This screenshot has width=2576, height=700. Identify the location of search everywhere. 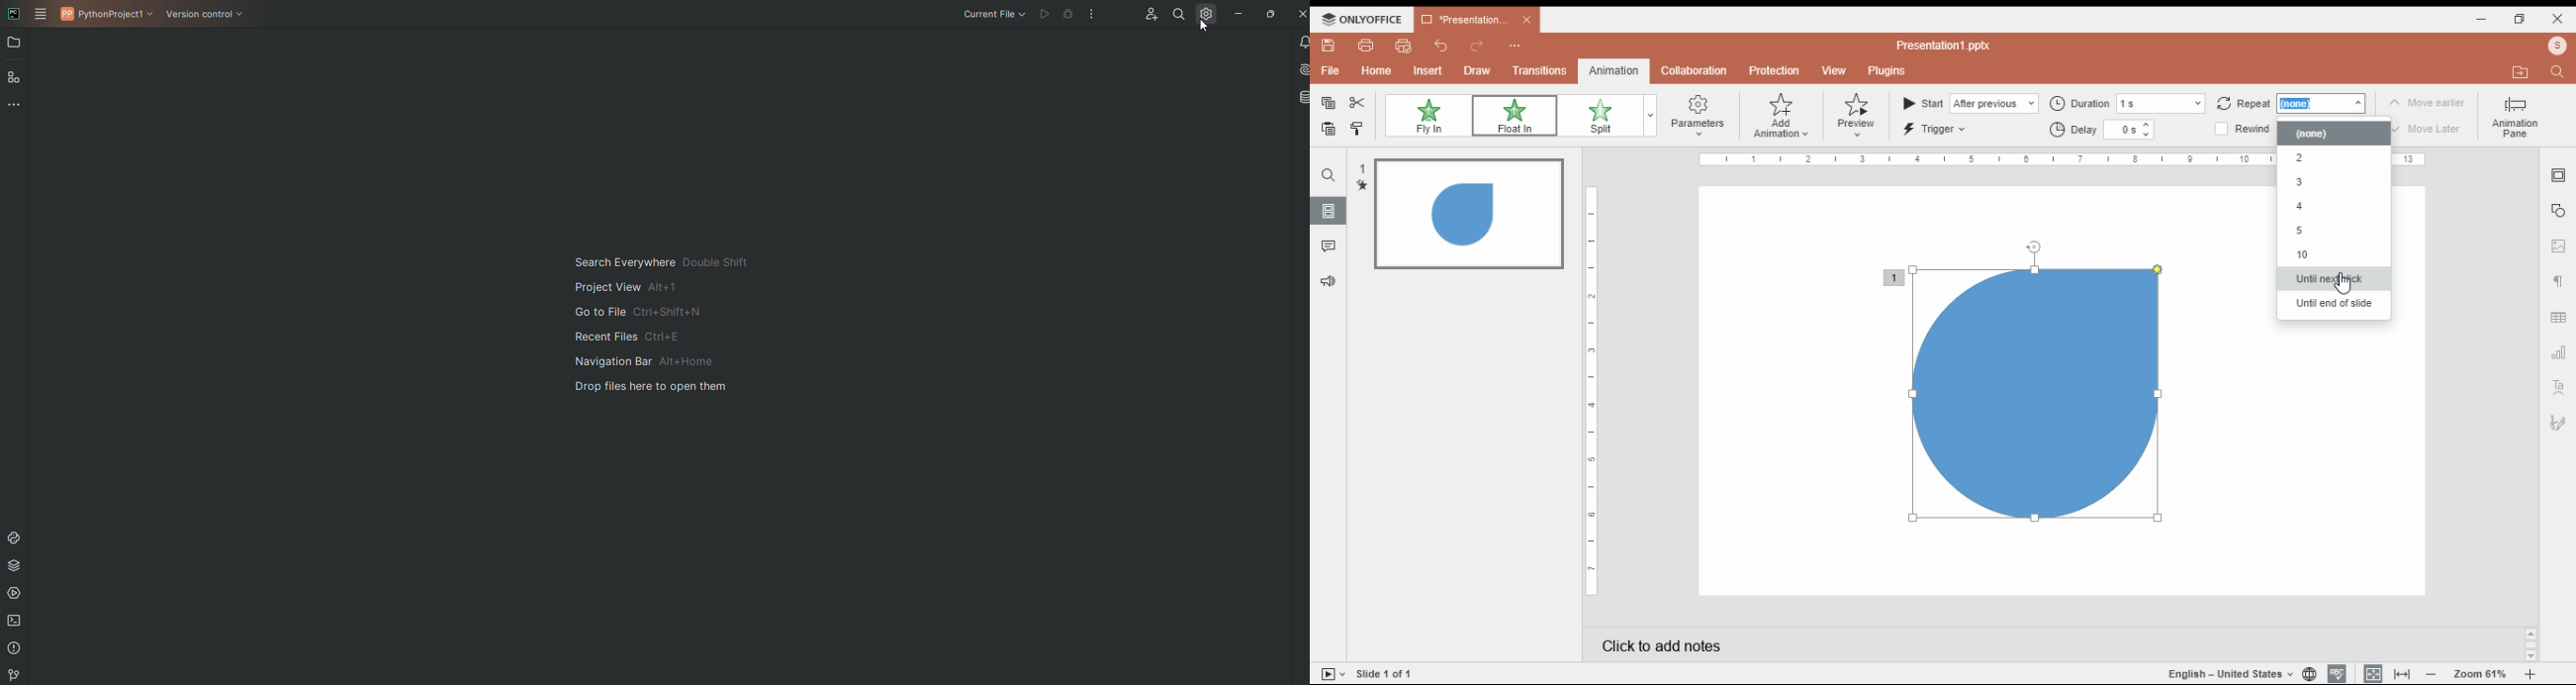
(658, 261).